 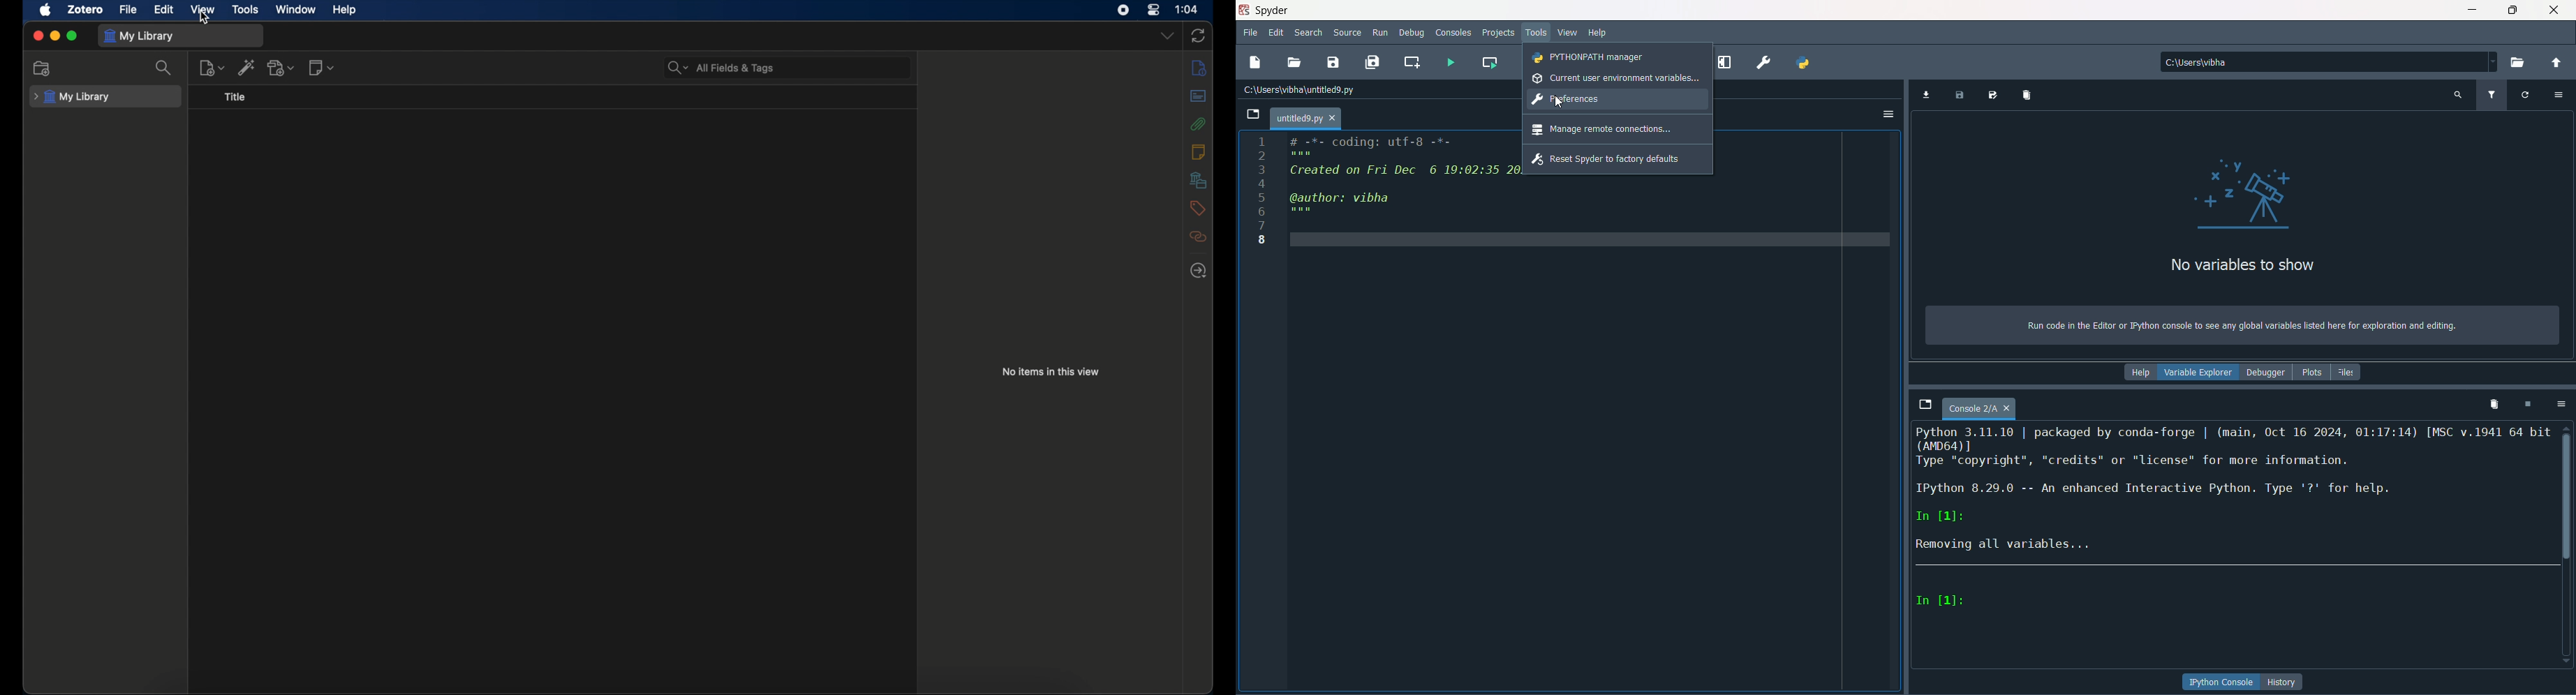 I want to click on new file, so click(x=1254, y=62).